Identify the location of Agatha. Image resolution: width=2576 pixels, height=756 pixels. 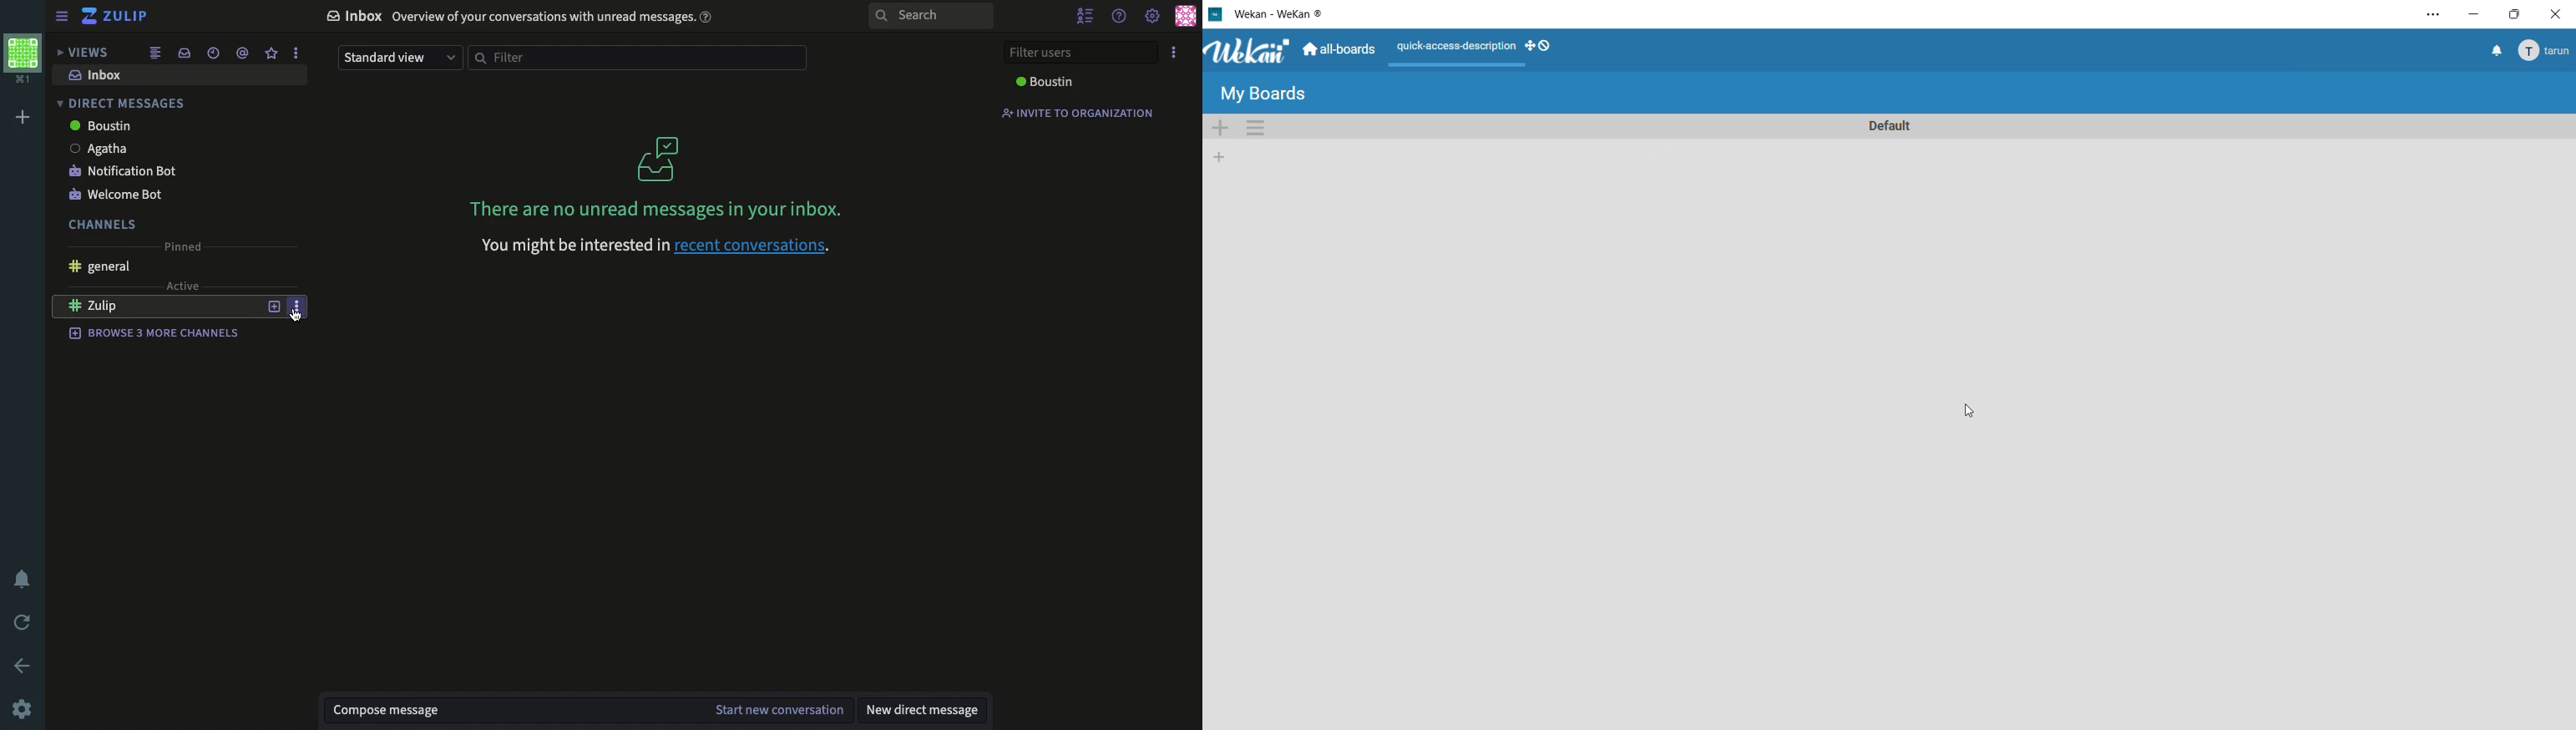
(98, 149).